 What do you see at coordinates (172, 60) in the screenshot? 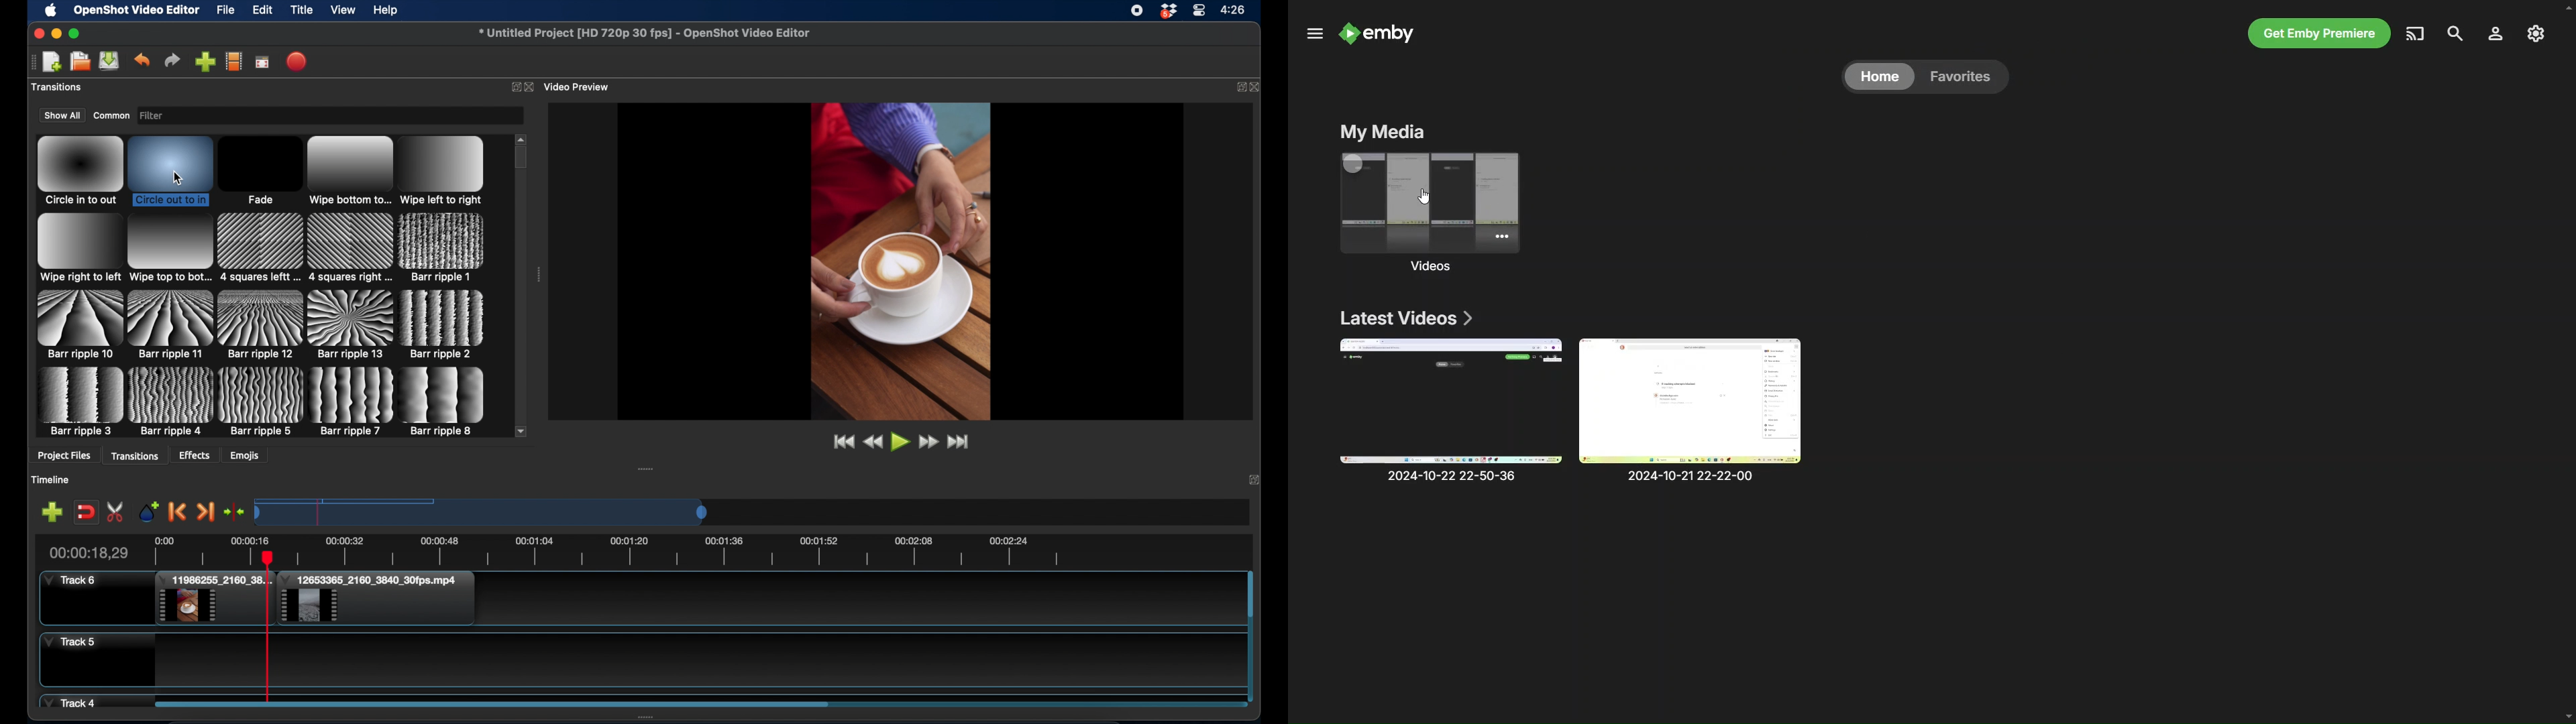
I see `redo` at bounding box center [172, 60].